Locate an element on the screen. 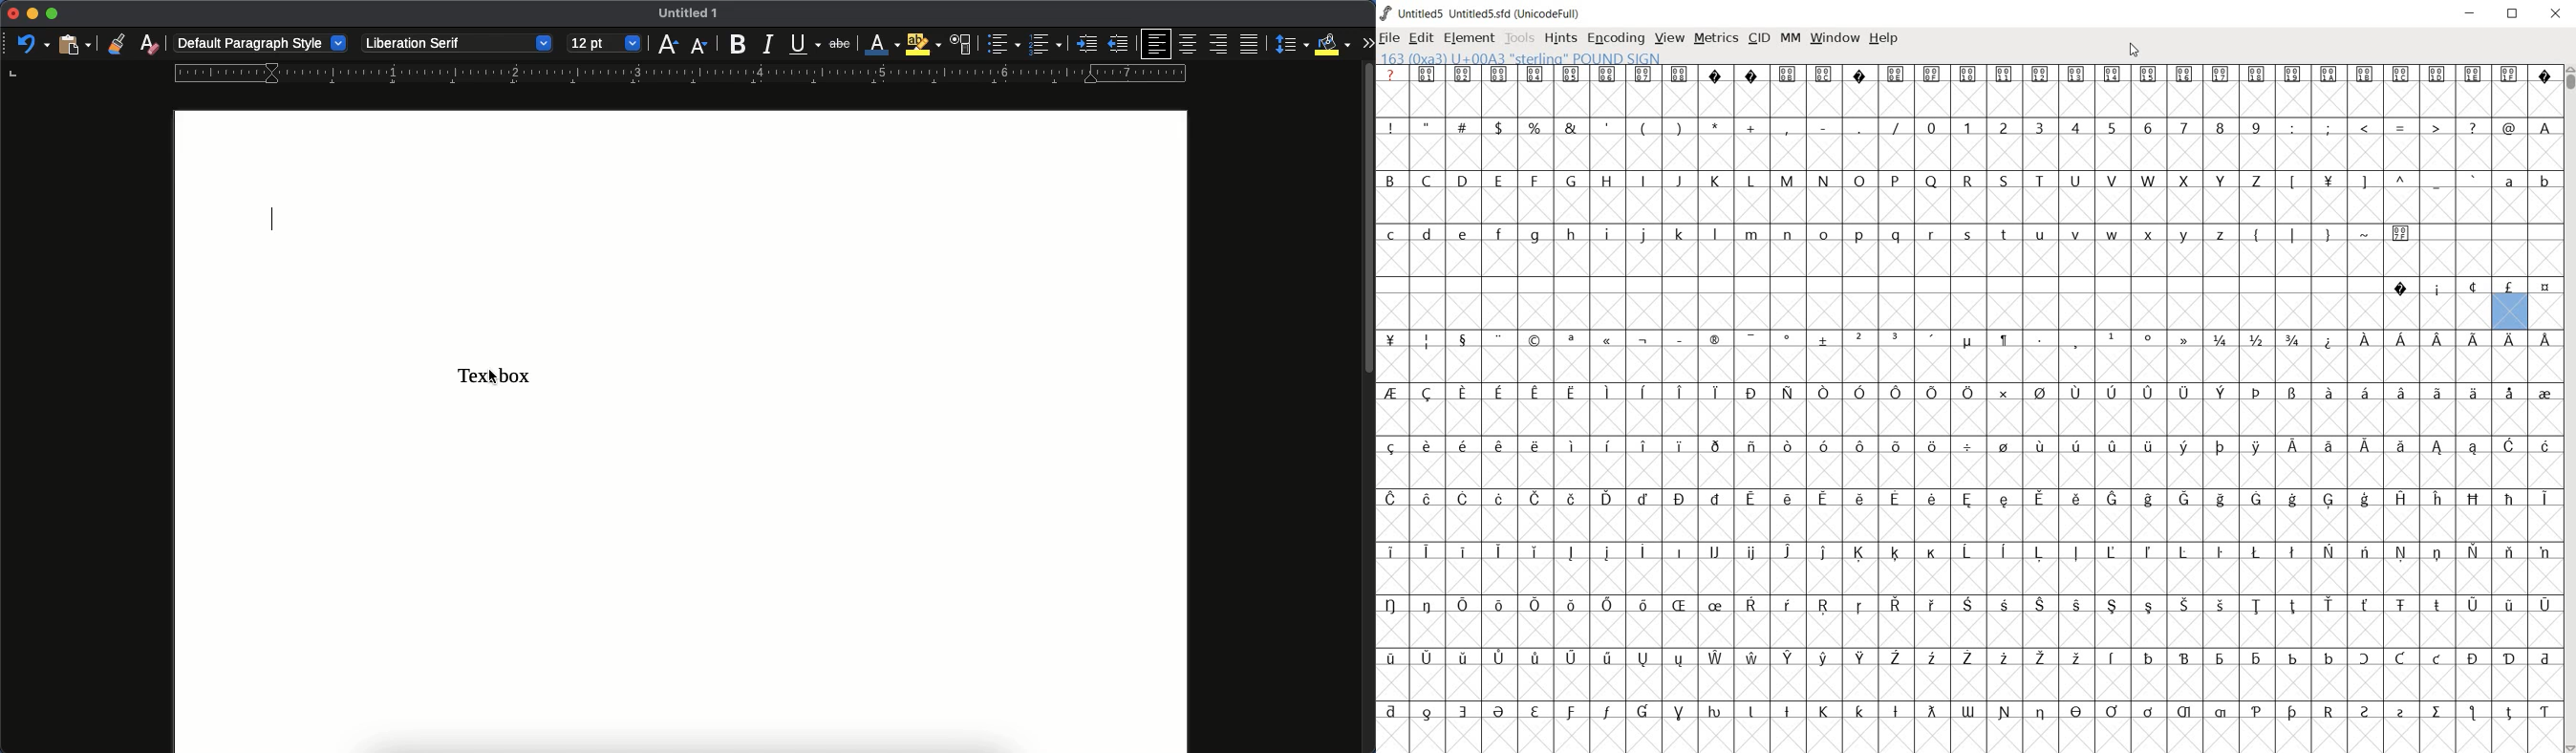  Symbol is located at coordinates (1791, 605).